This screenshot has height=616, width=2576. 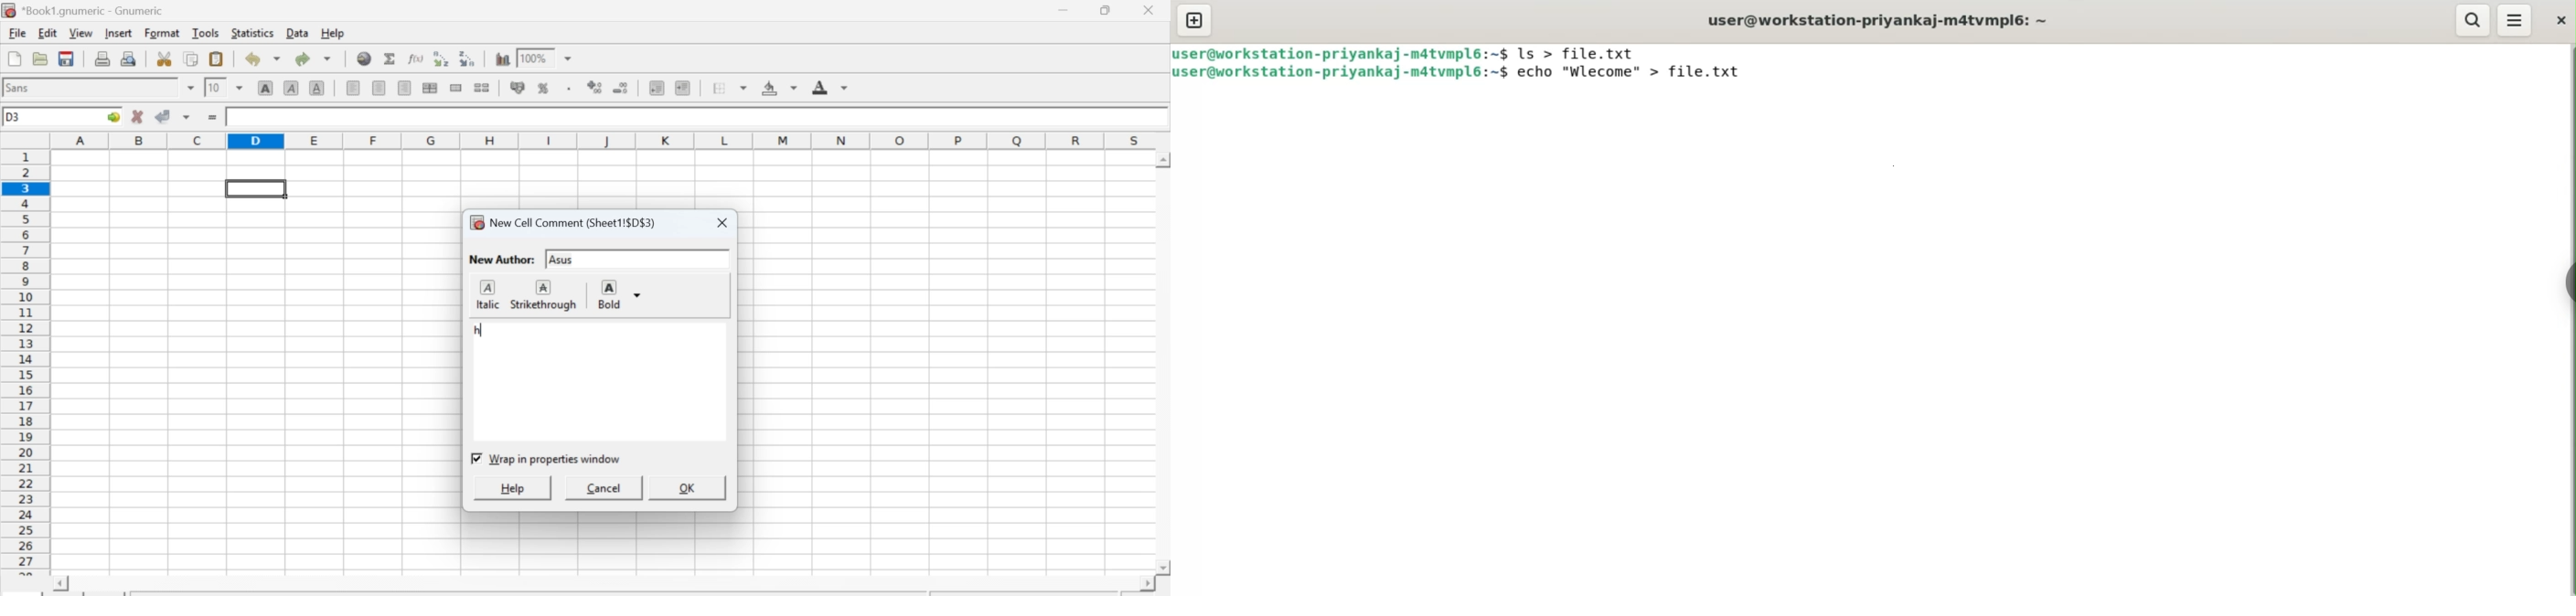 I want to click on Split cells, so click(x=481, y=88).